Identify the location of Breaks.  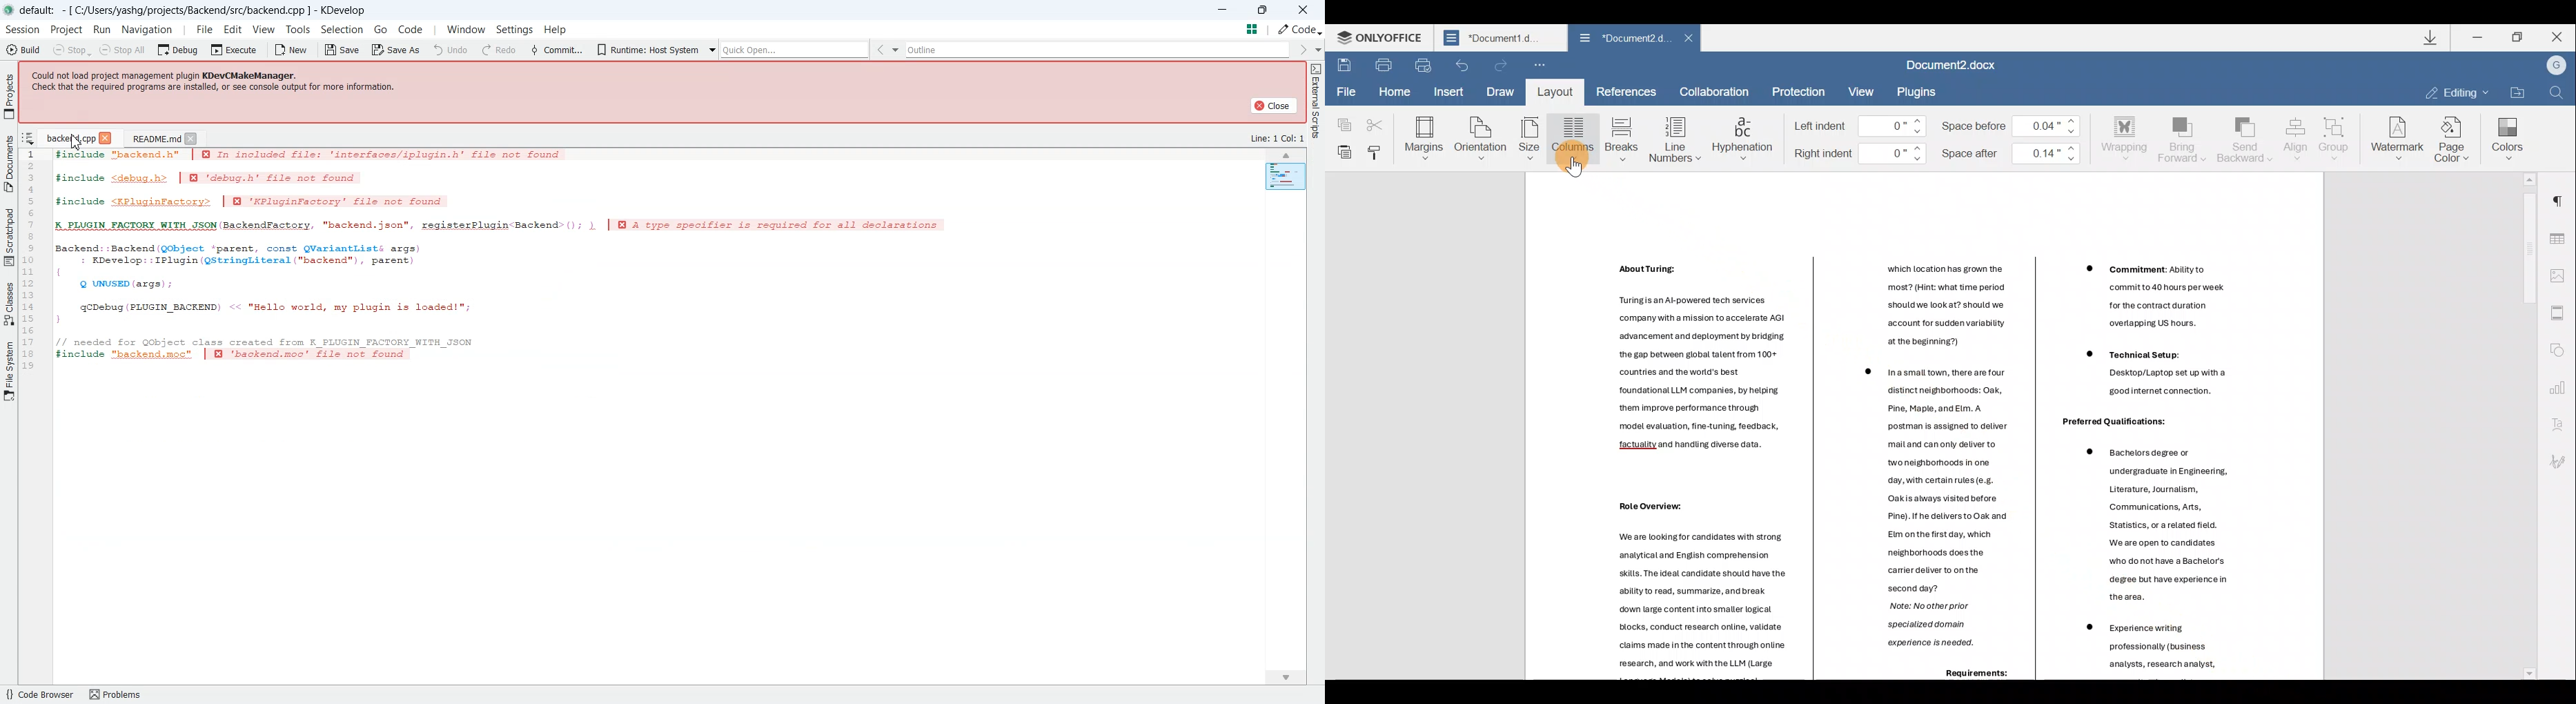
(1621, 139).